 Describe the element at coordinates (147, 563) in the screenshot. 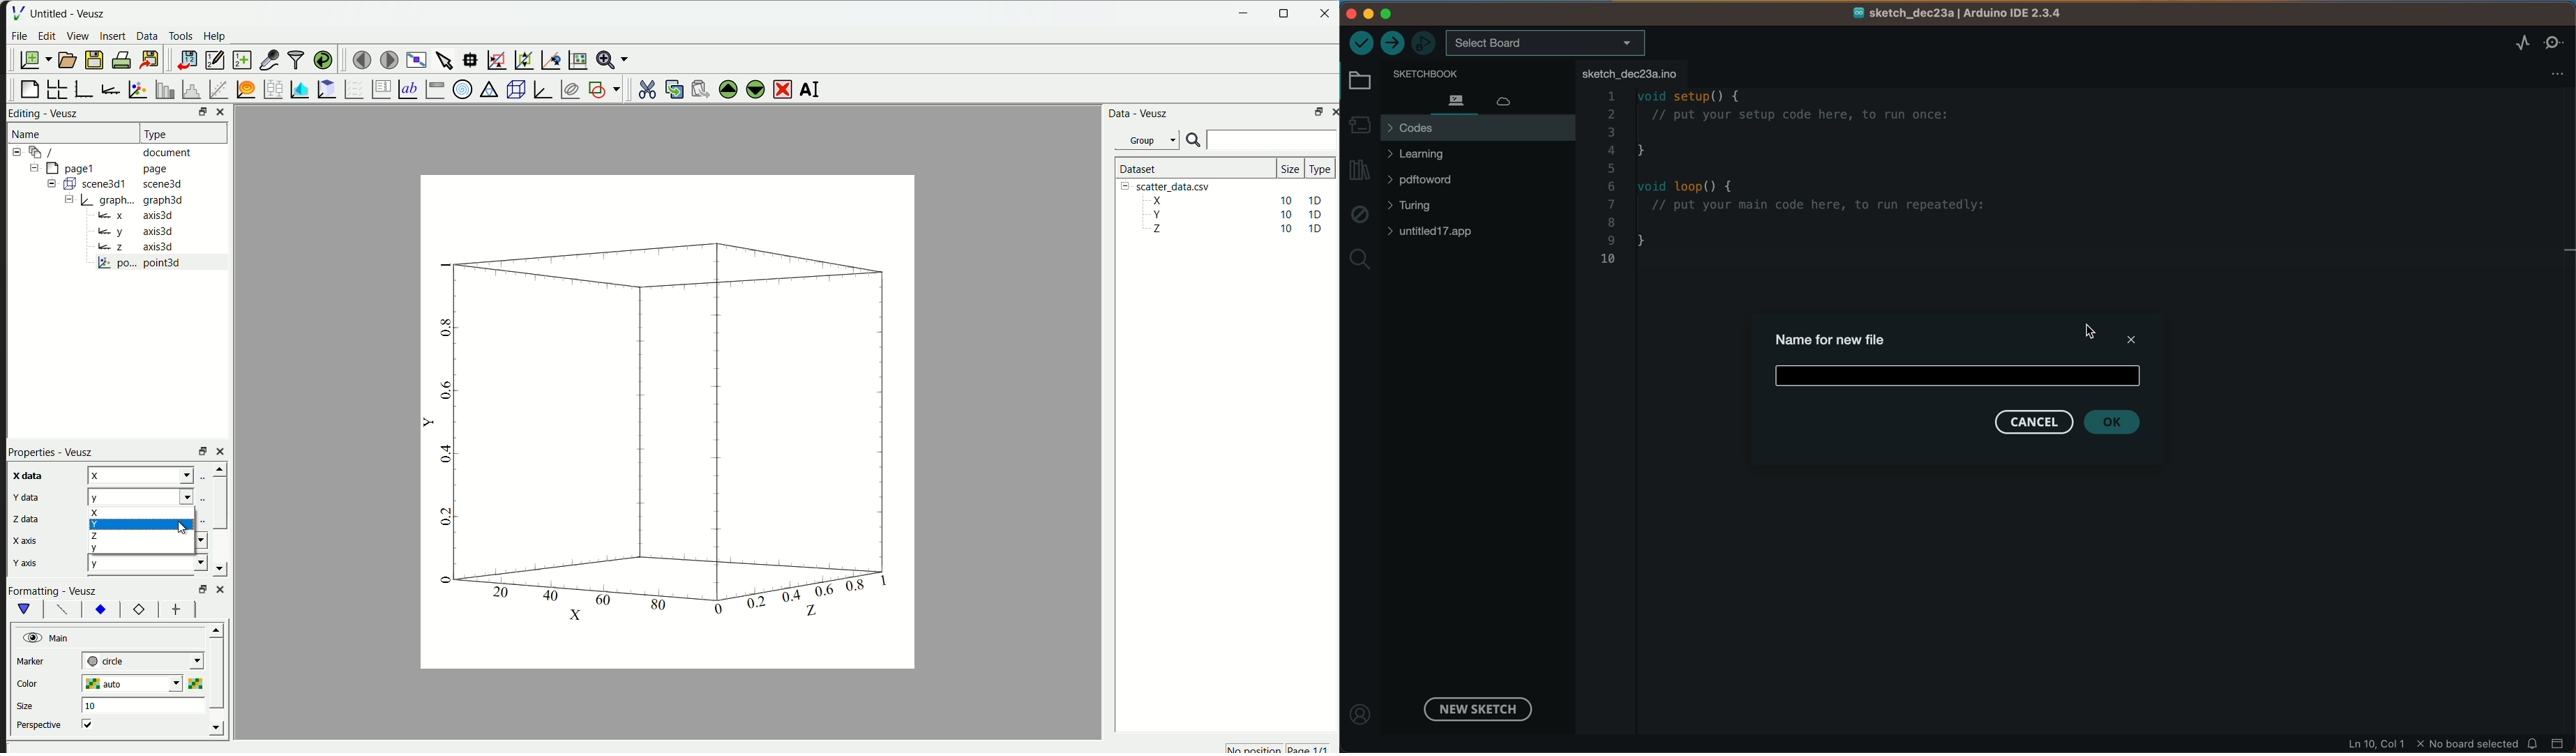

I see `y` at that location.